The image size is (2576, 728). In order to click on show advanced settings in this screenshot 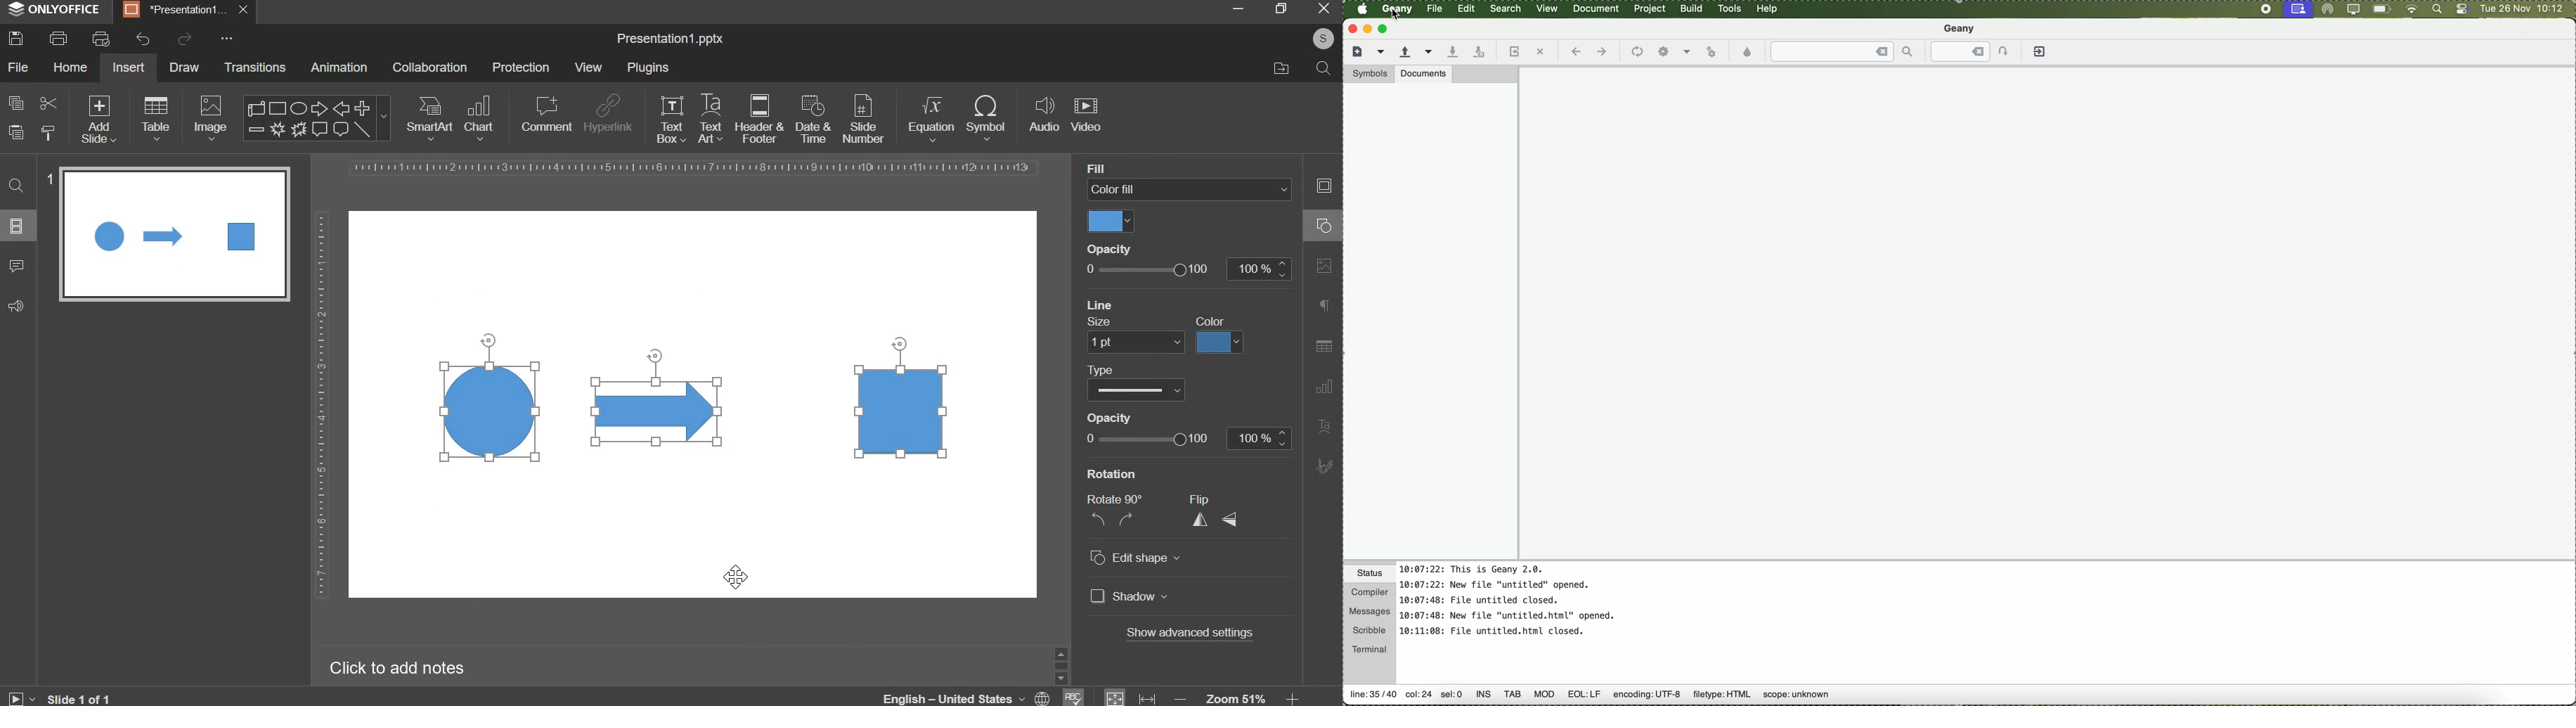, I will do `click(1189, 634)`.